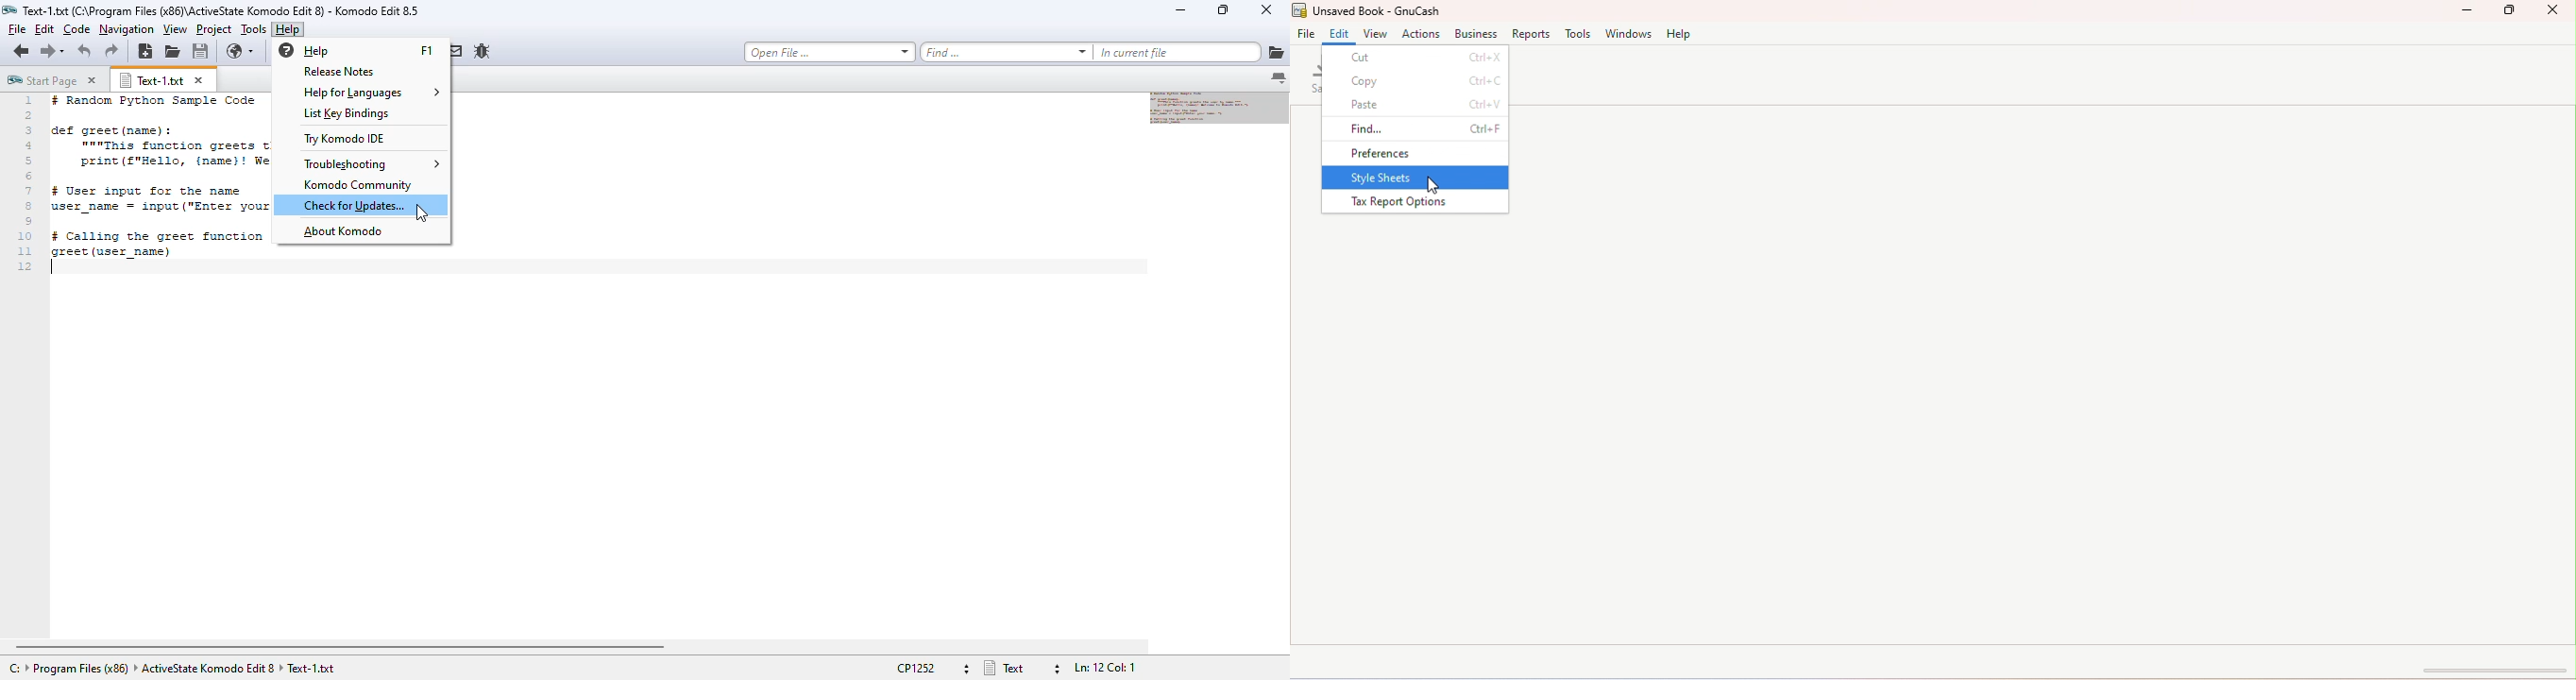 The width and height of the screenshot is (2576, 700). I want to click on Tax, so click(1414, 202).